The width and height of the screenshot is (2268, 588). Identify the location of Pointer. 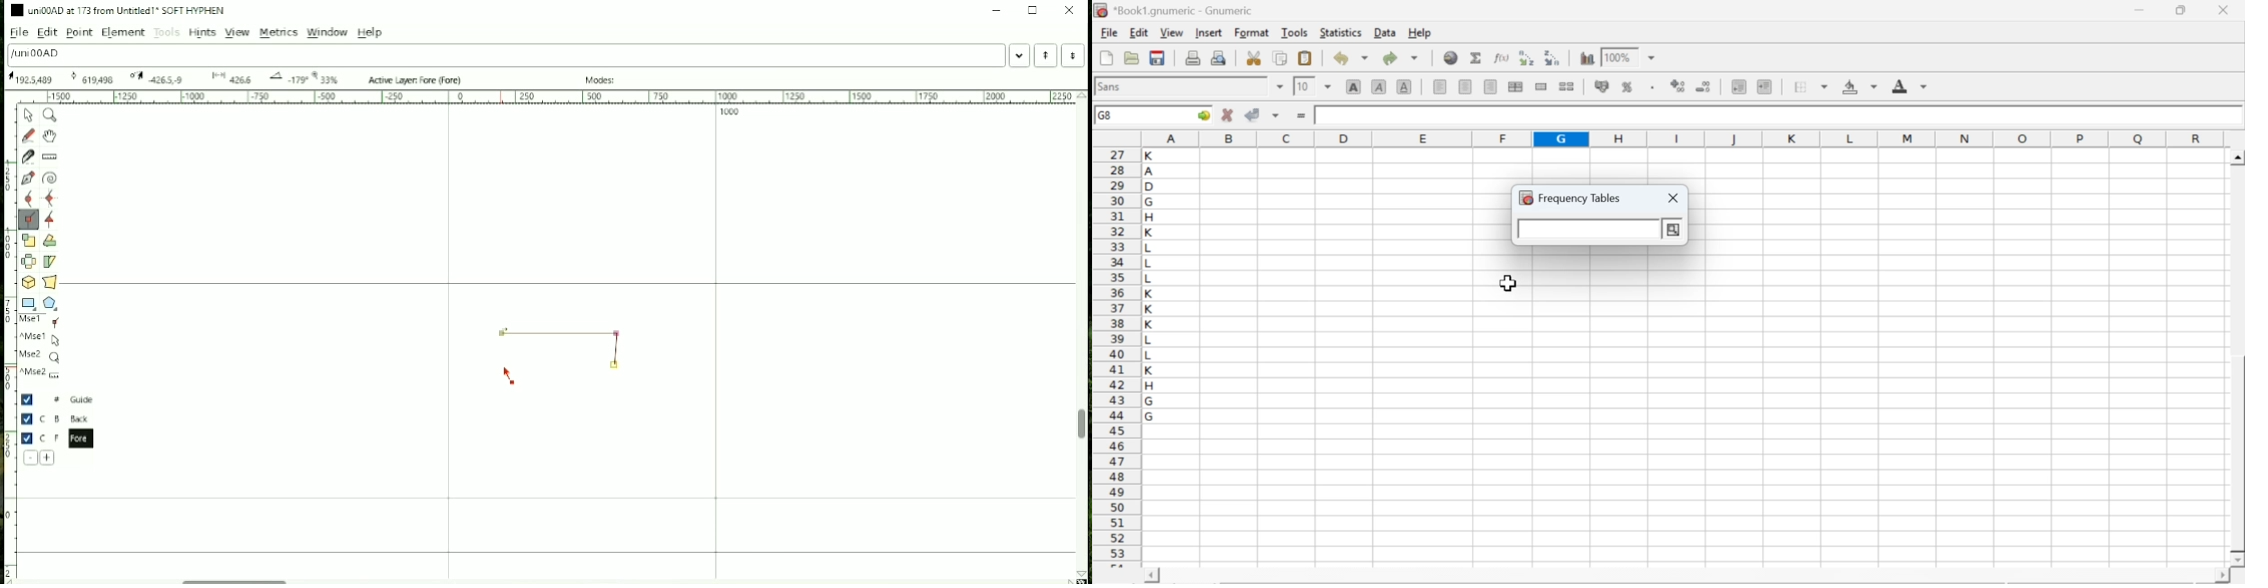
(30, 115).